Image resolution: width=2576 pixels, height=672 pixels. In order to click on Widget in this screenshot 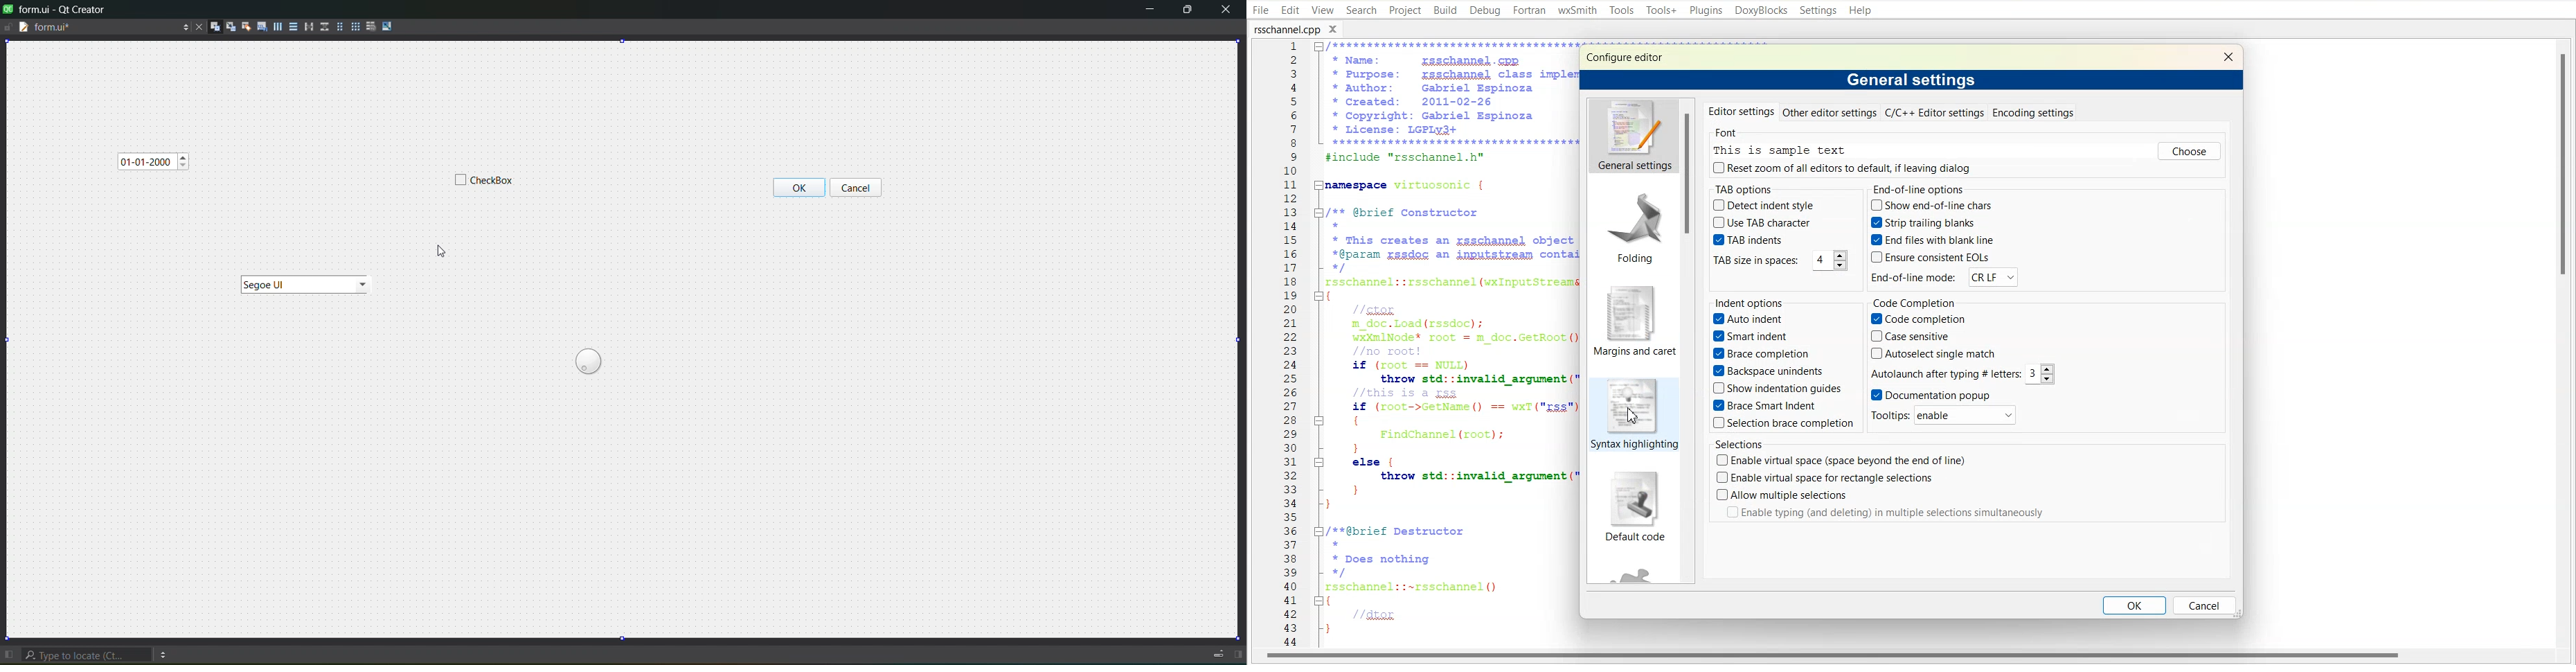, I will do `click(589, 358)`.